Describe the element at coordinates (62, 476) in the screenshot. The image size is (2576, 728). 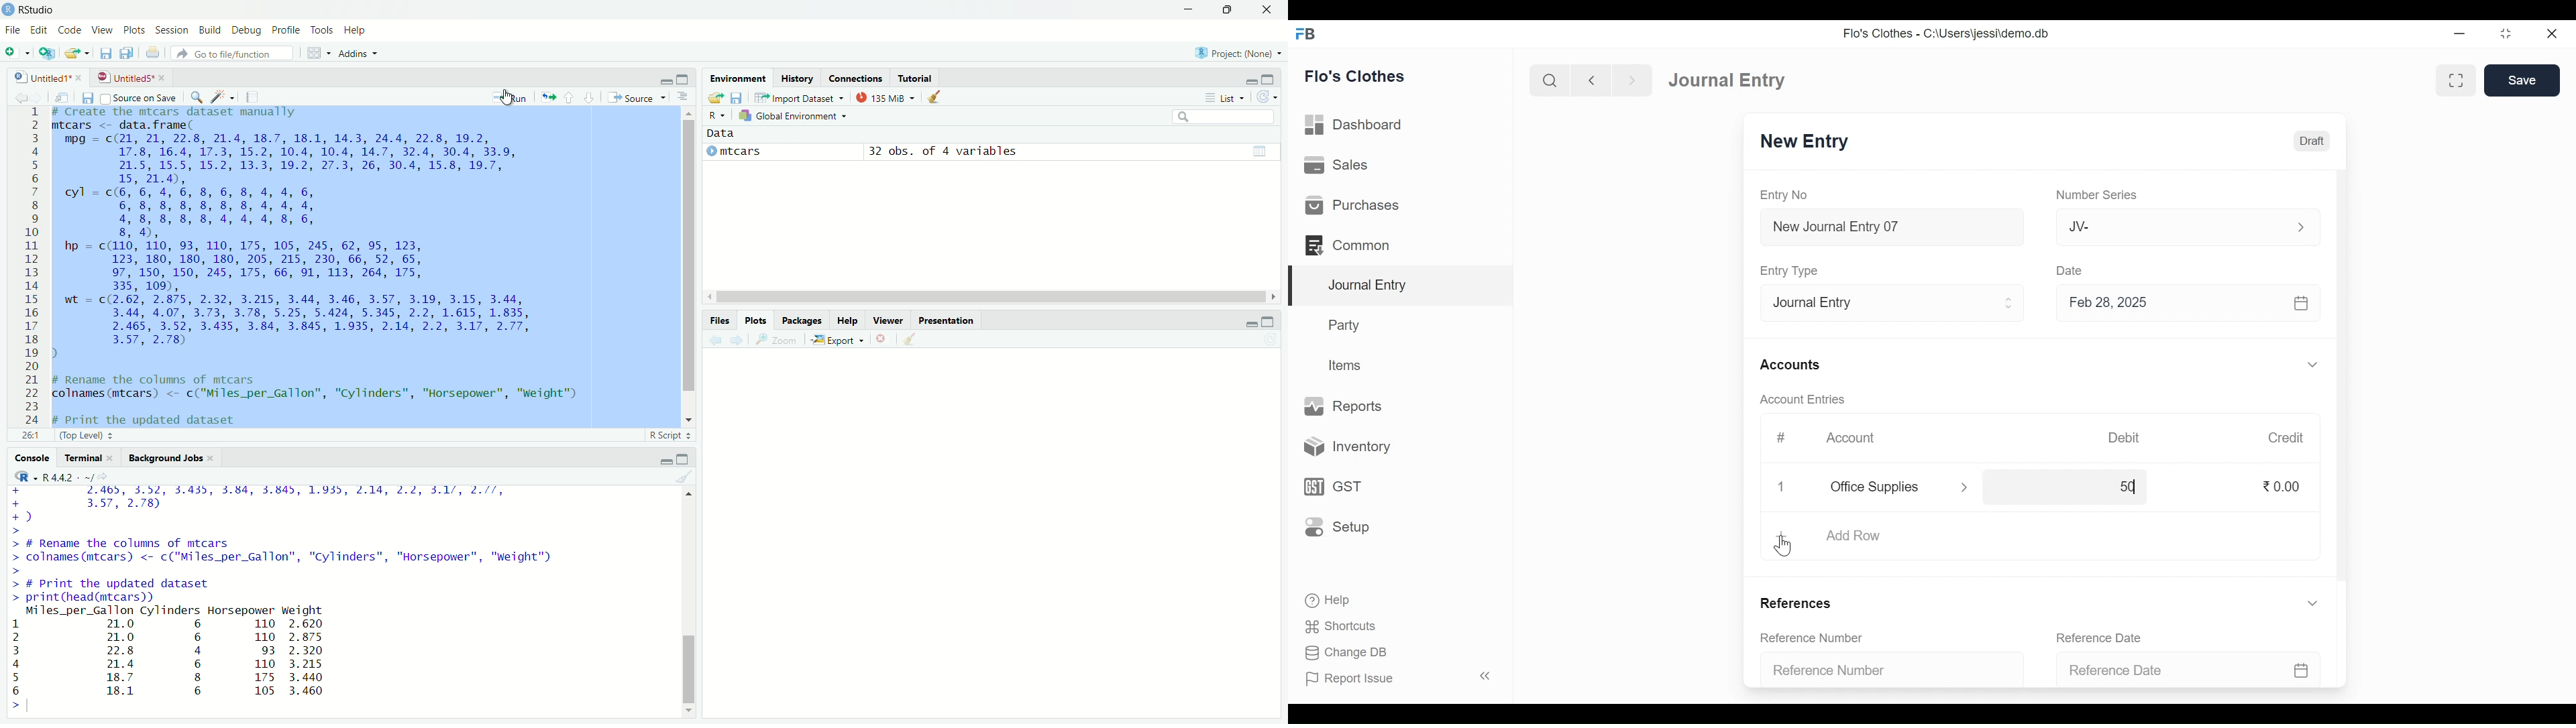
I see `R44 . -` at that location.